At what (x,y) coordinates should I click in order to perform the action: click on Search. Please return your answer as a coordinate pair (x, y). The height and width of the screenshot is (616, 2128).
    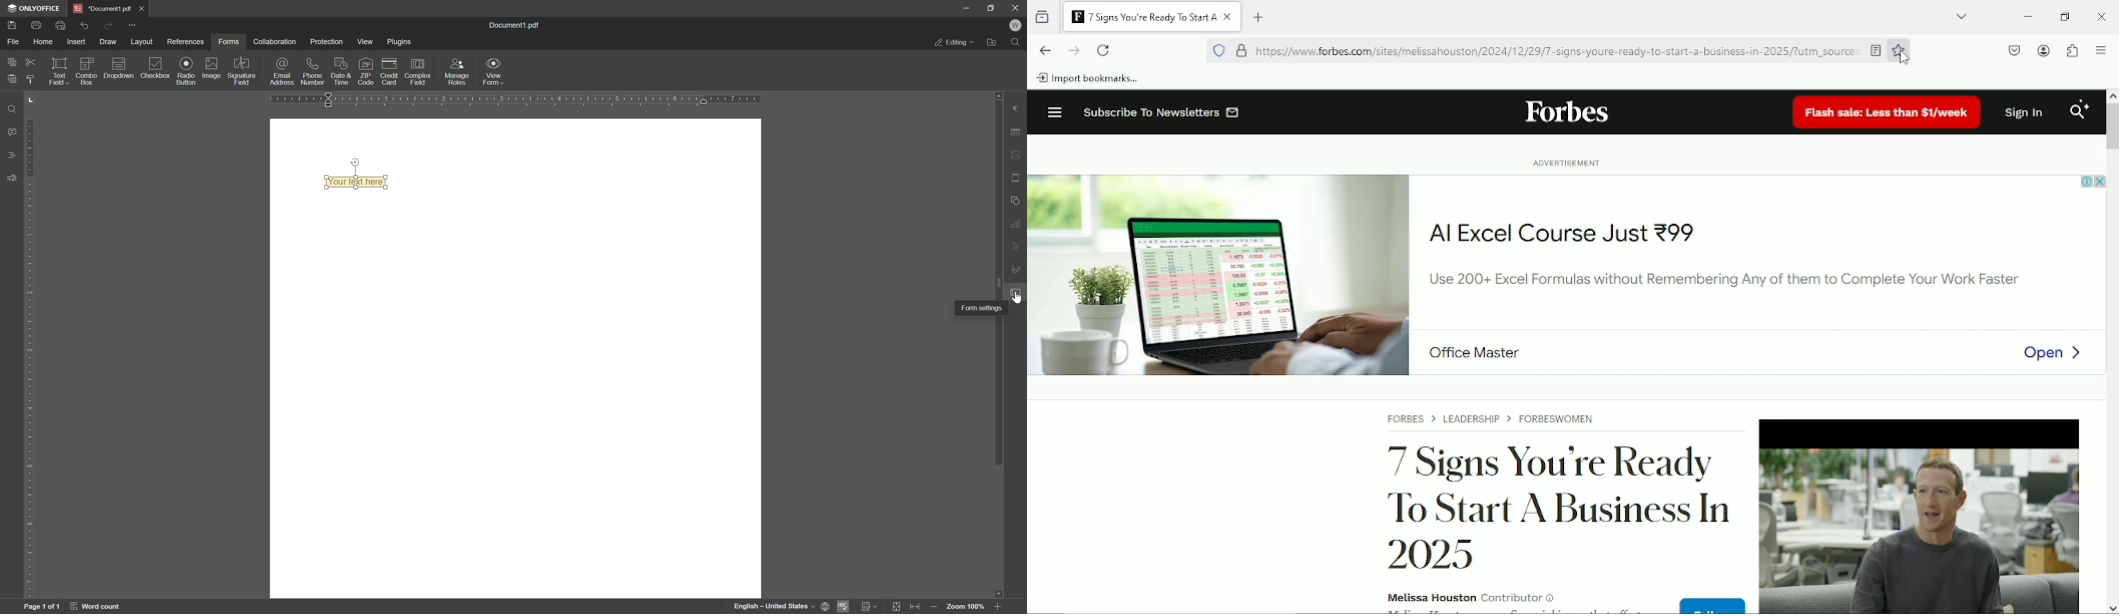
    Looking at the image, I should click on (2081, 111).